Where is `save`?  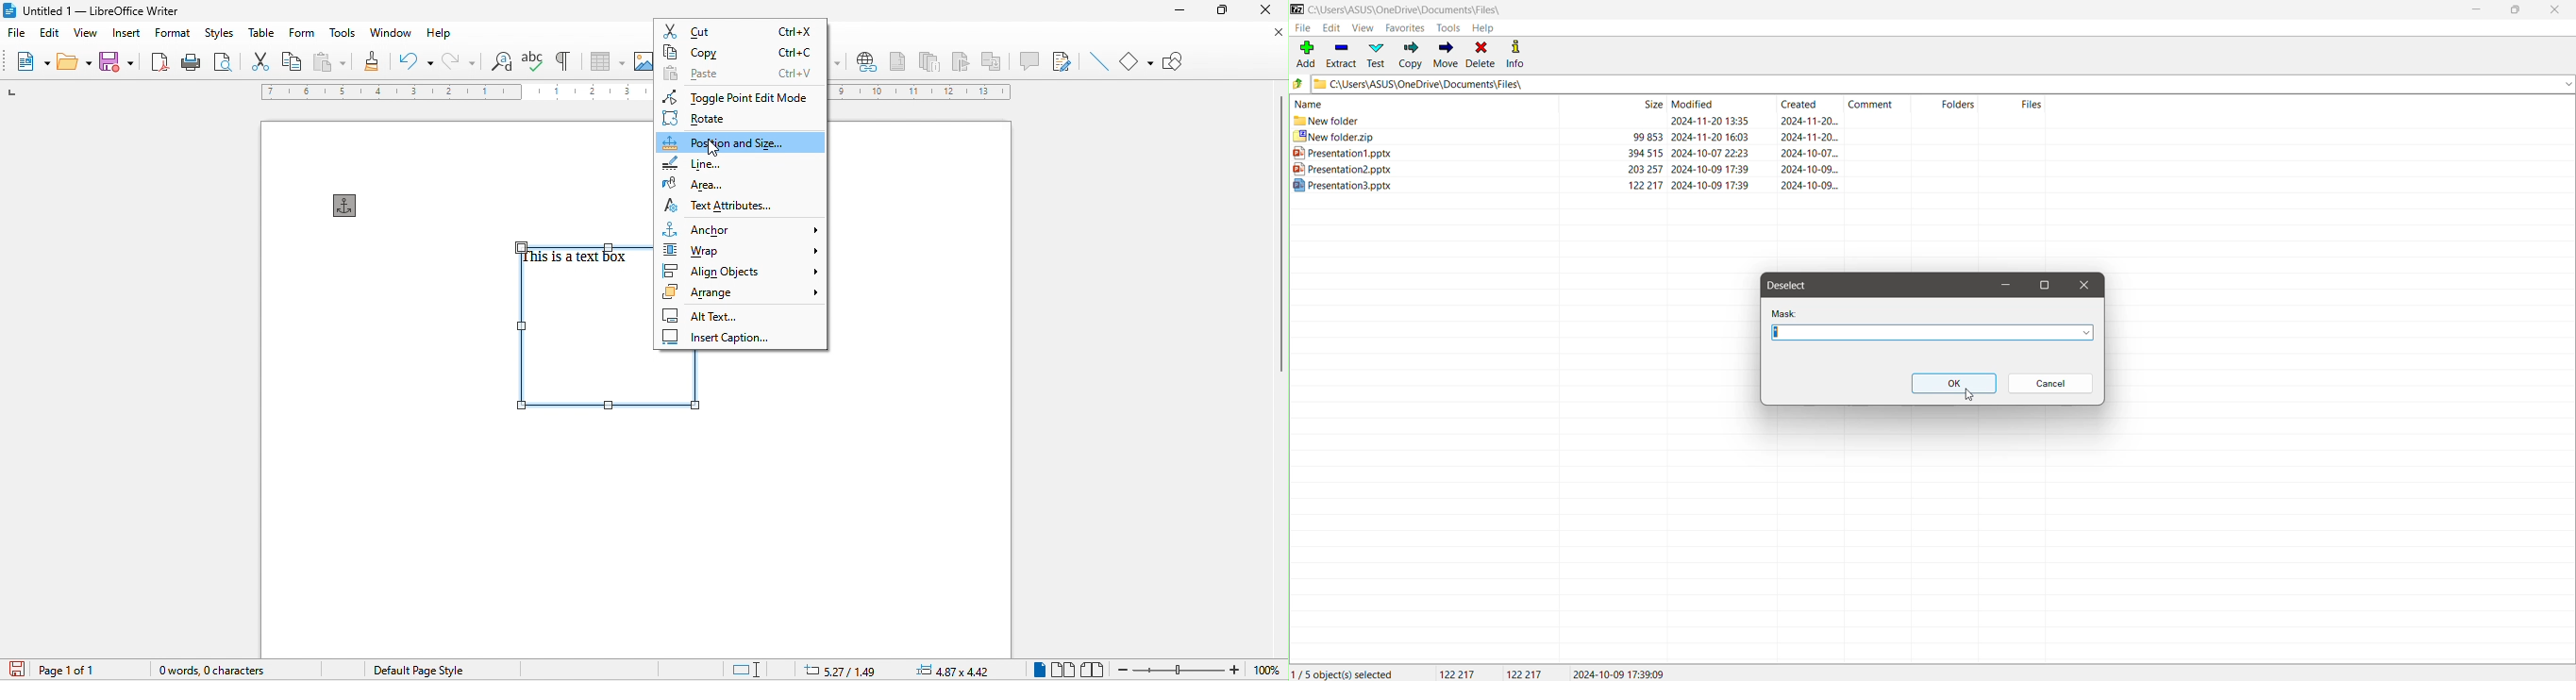 save is located at coordinates (121, 60).